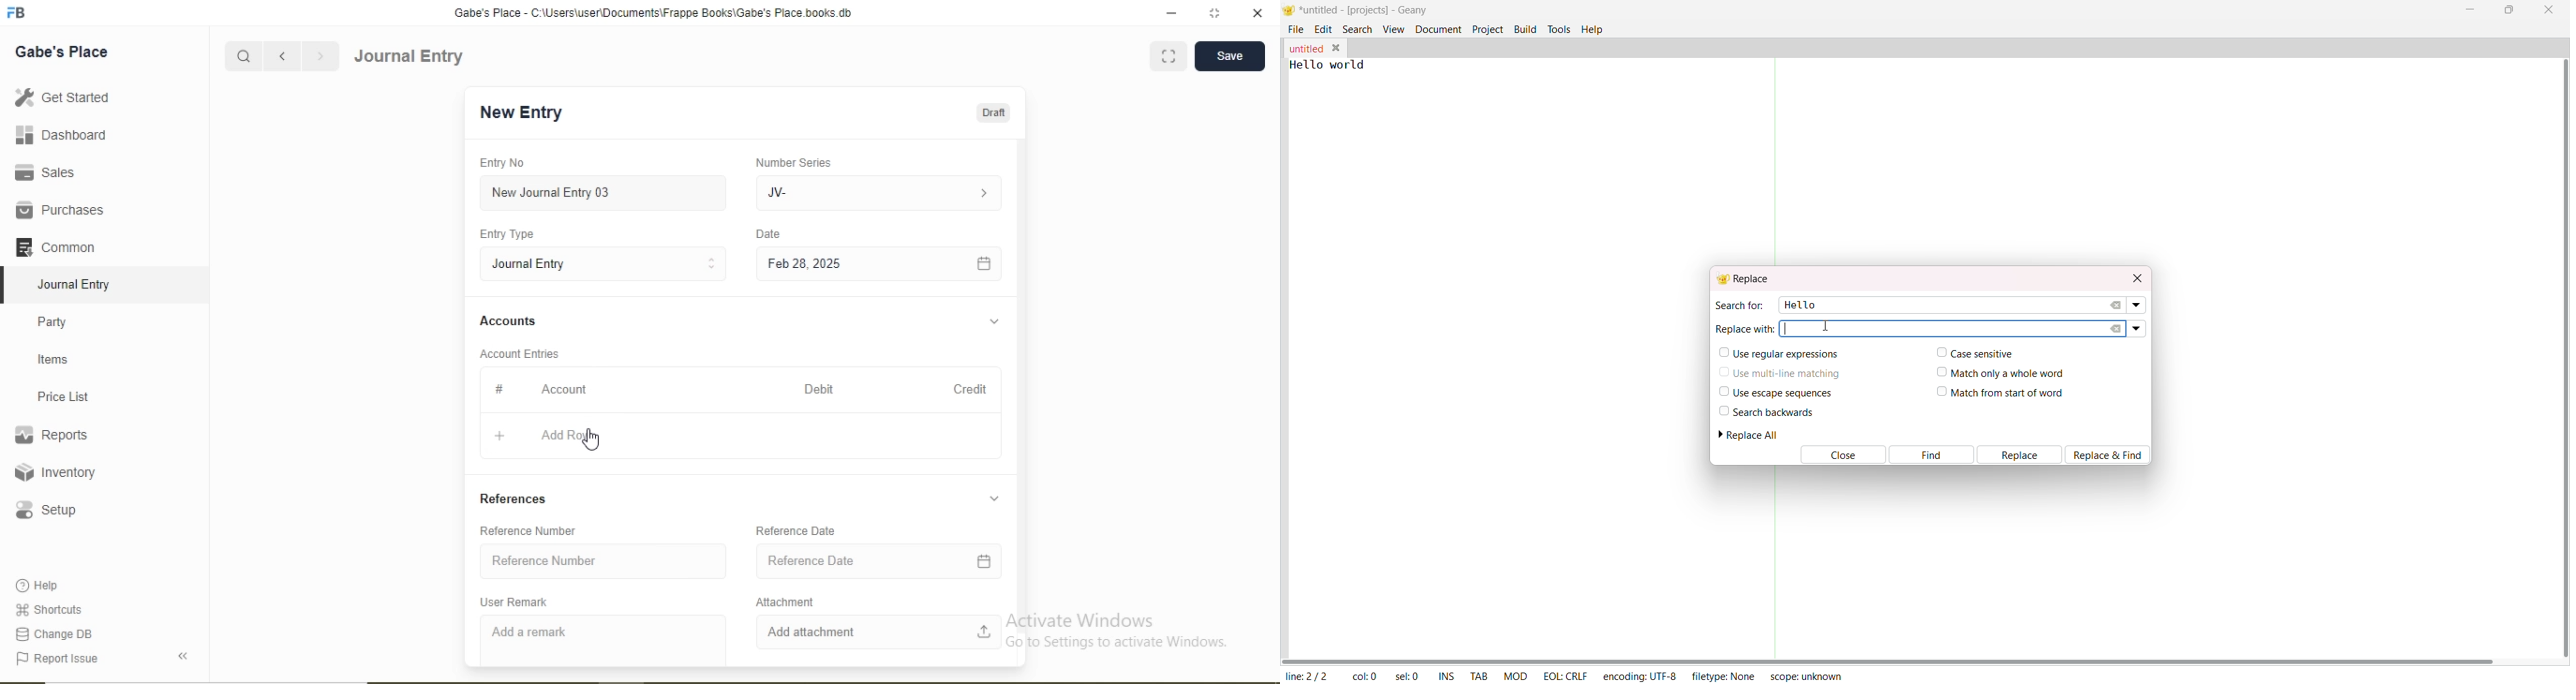 The width and height of the screenshot is (2576, 700). I want to click on Sales, so click(42, 172).